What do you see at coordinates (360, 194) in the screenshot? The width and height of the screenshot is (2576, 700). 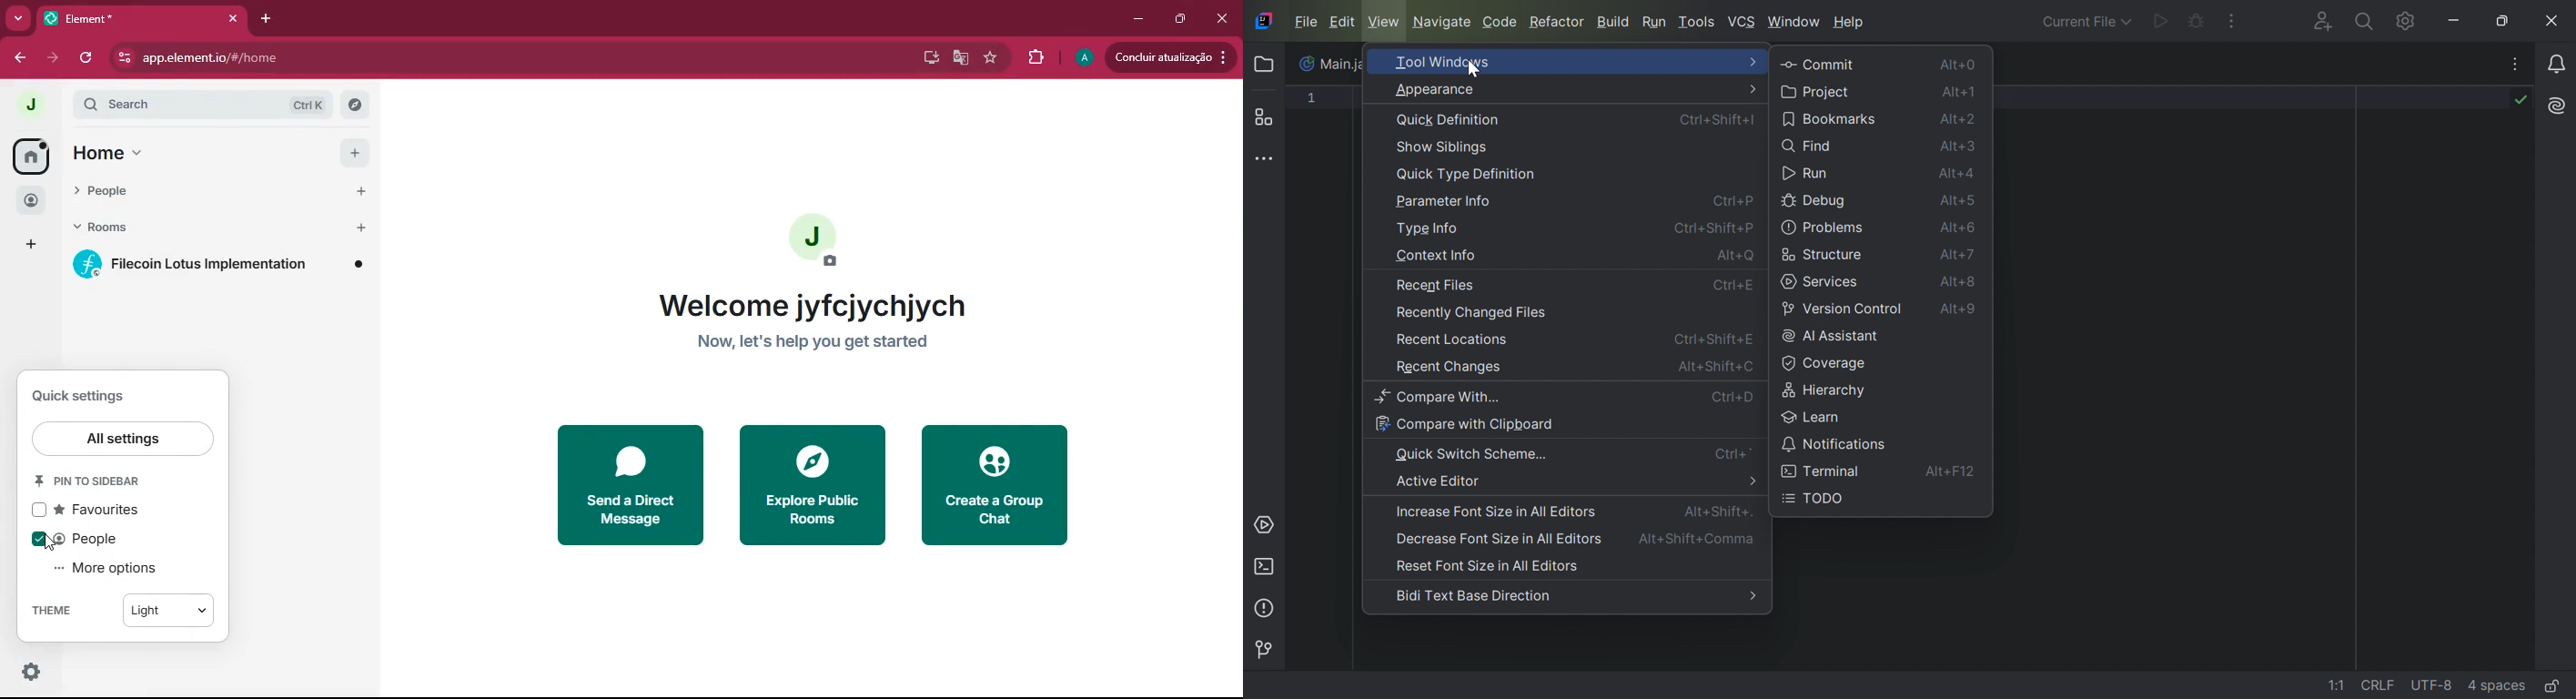 I see `Add people` at bounding box center [360, 194].